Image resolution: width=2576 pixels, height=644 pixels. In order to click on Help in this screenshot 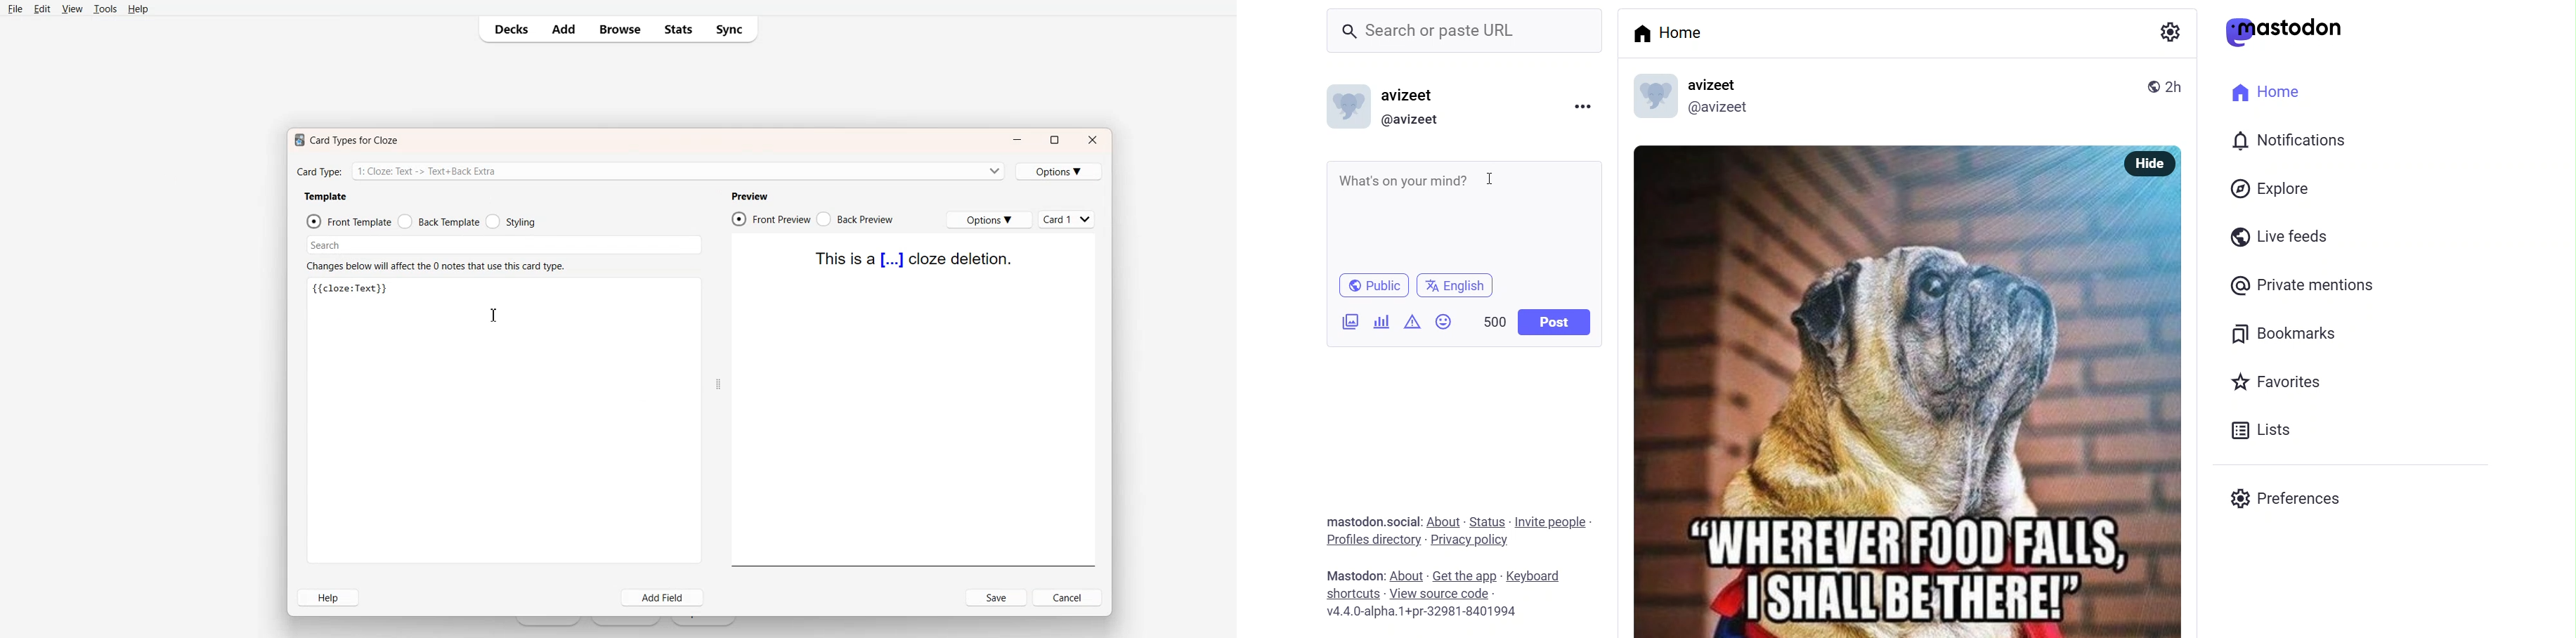, I will do `click(327, 597)`.